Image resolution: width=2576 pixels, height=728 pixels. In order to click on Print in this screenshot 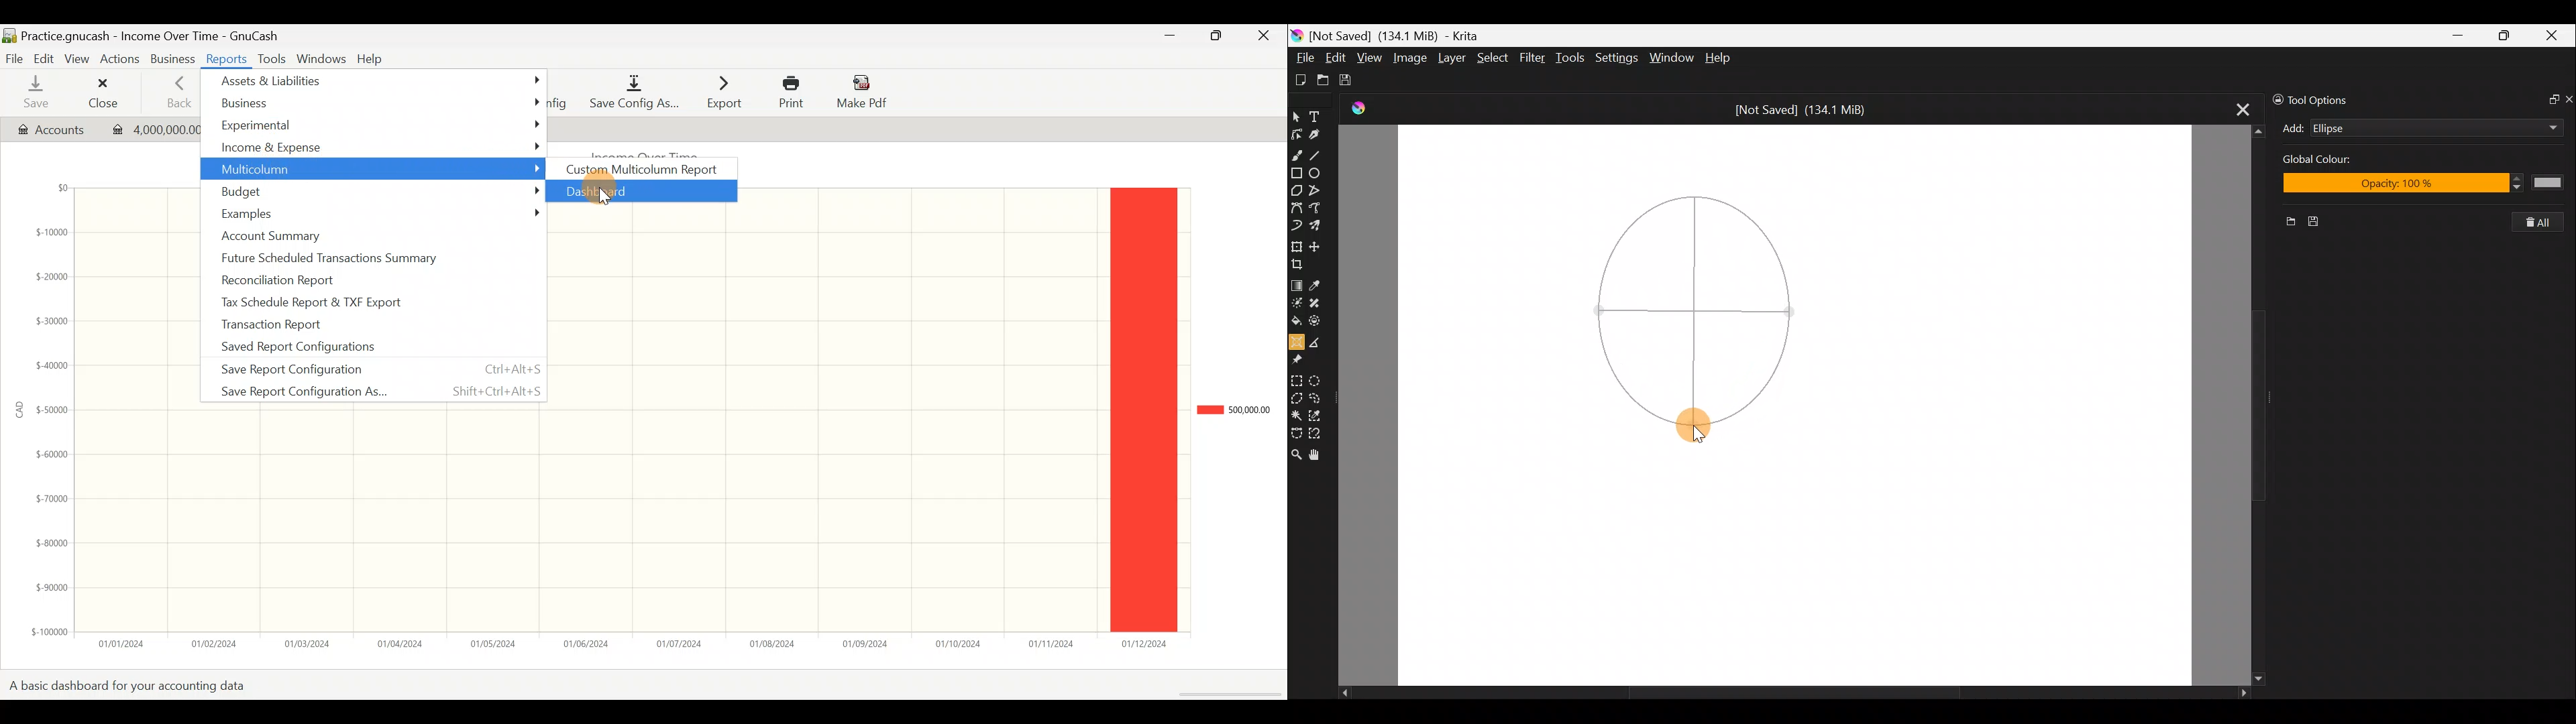, I will do `click(788, 92)`.